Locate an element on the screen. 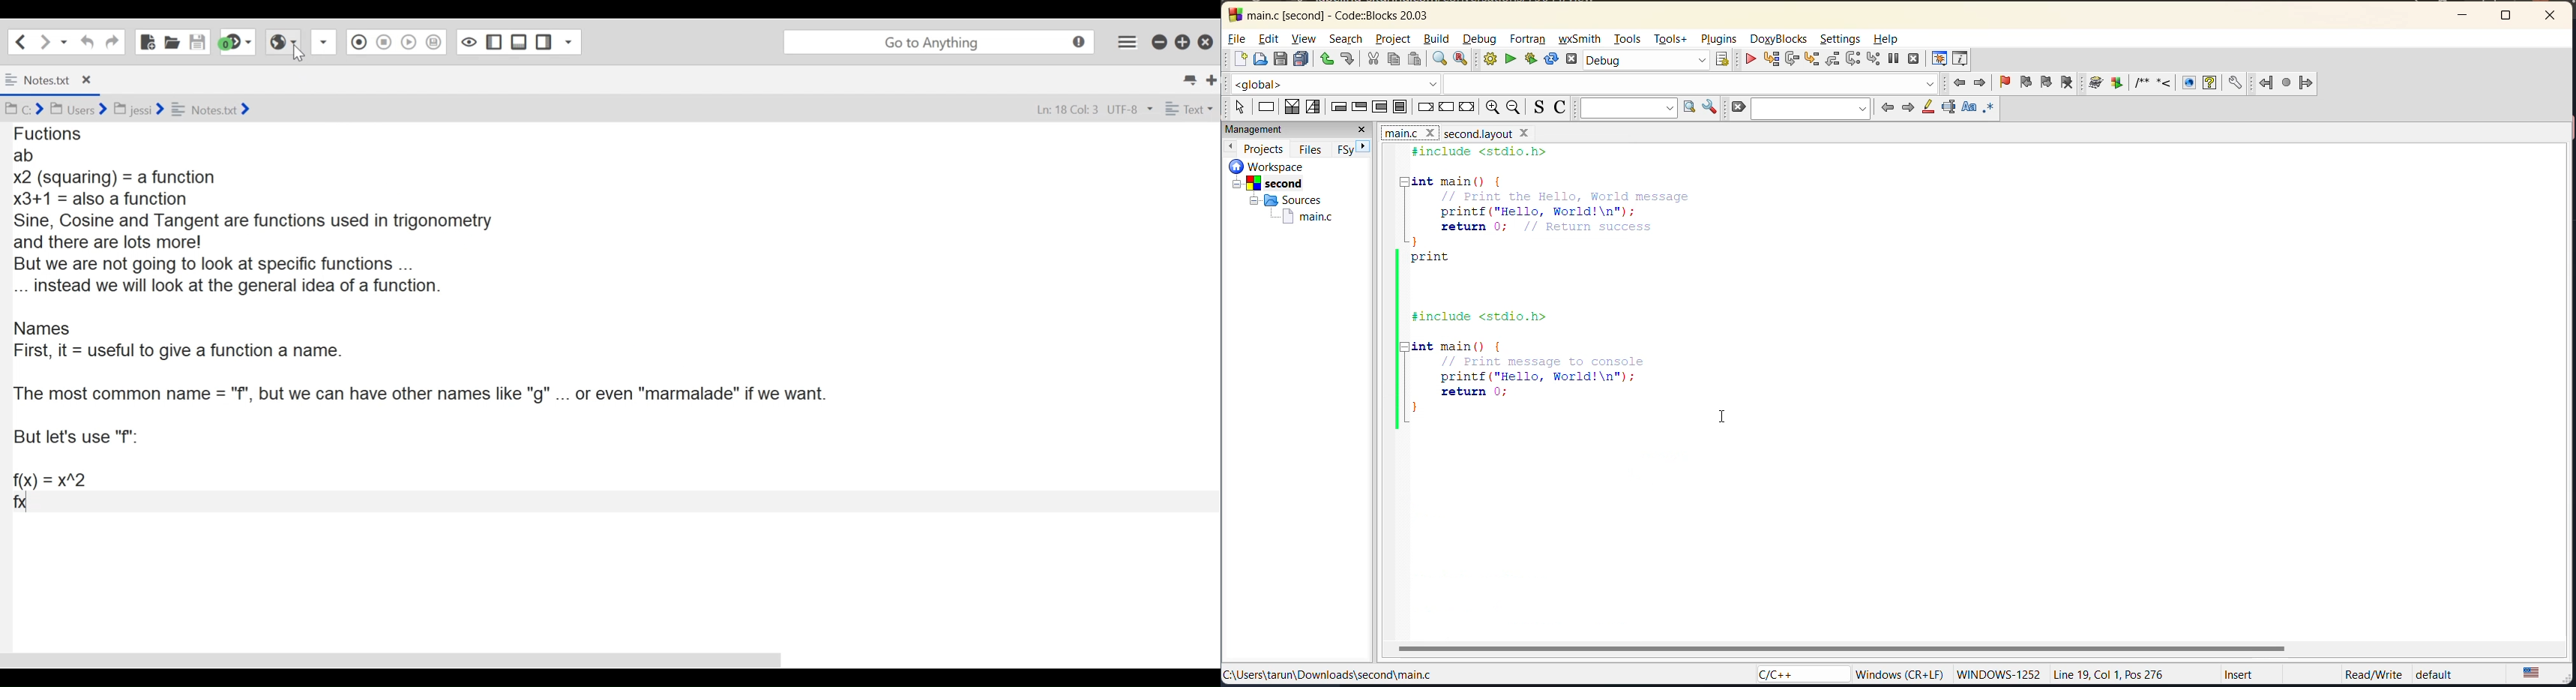 The image size is (2576, 700). close is located at coordinates (1362, 129).